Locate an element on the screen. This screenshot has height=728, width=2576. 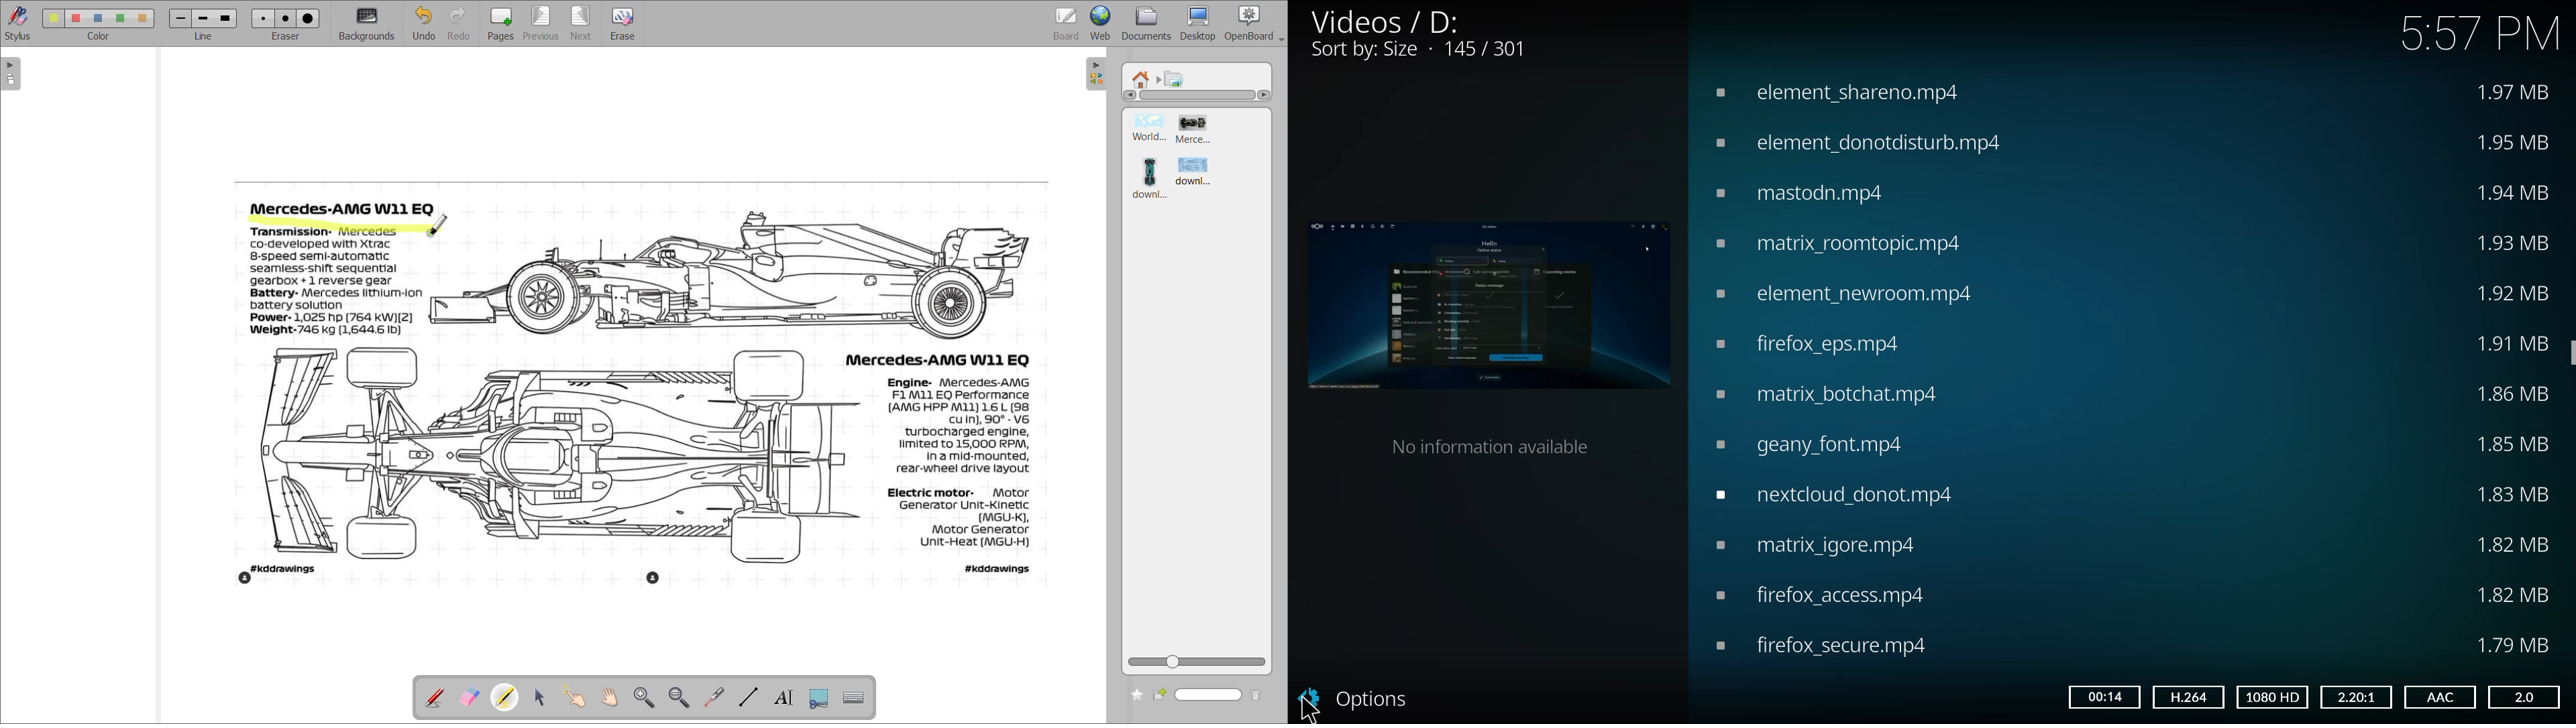
color 5 is located at coordinates (144, 18).